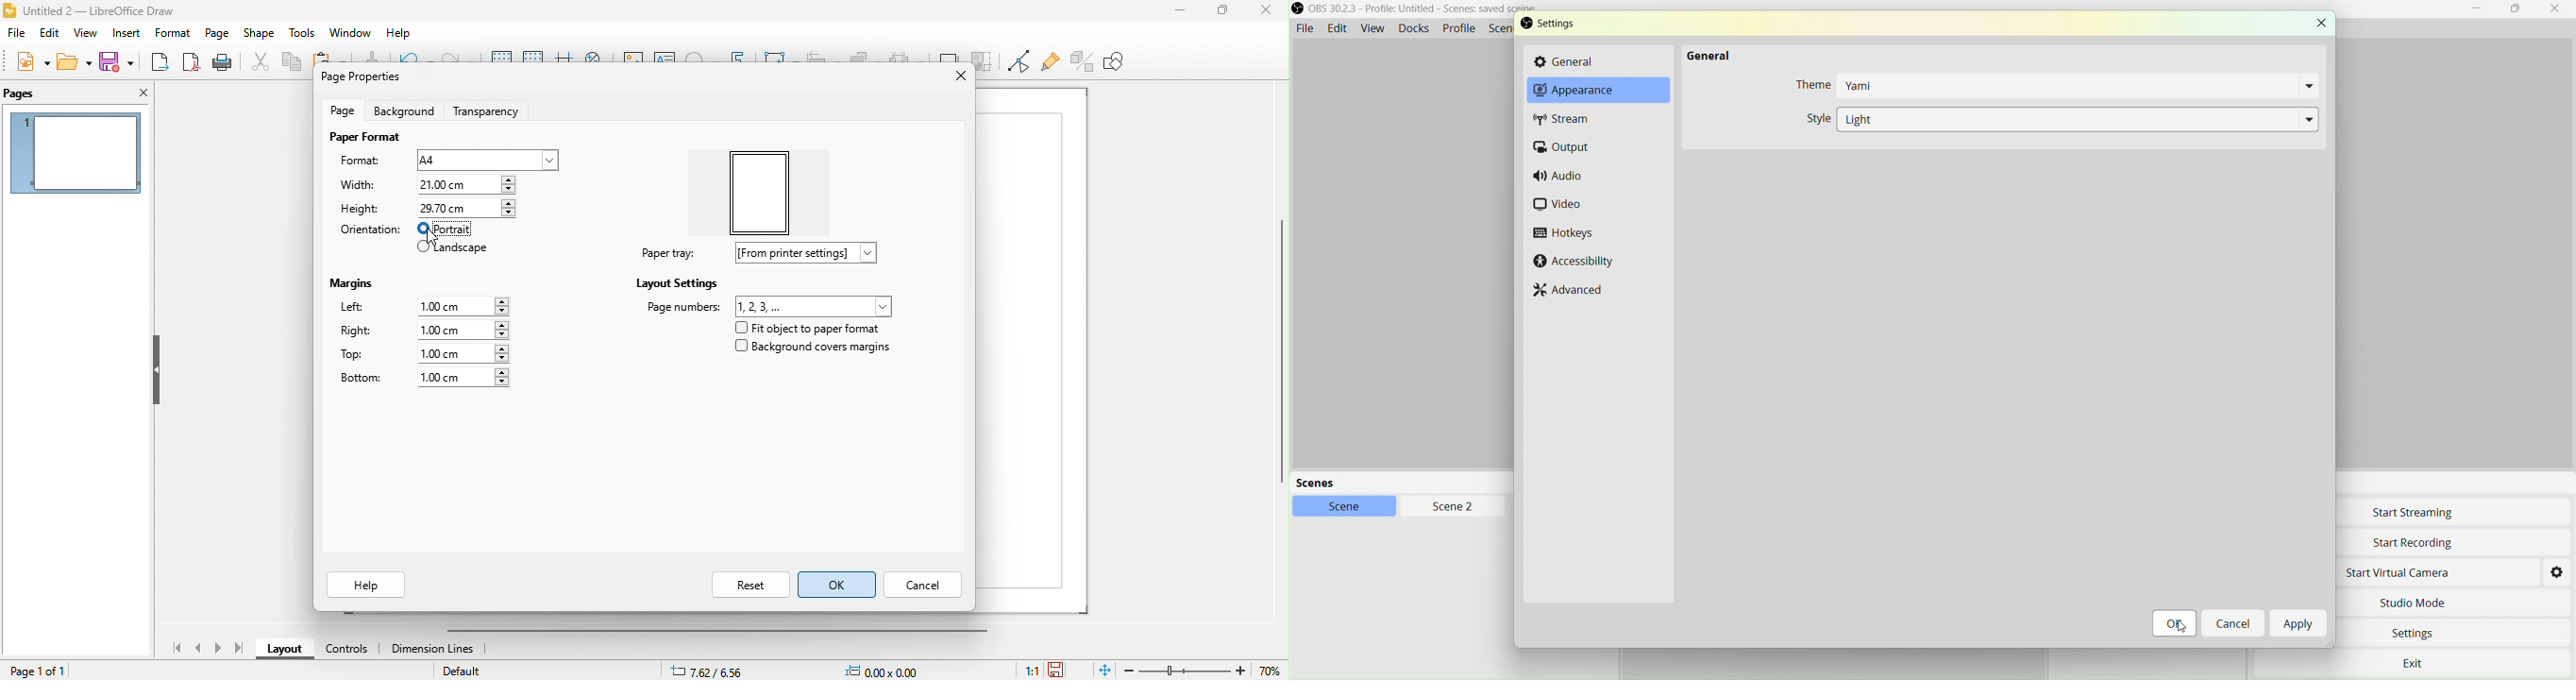  I want to click on Settings, so click(1576, 26).